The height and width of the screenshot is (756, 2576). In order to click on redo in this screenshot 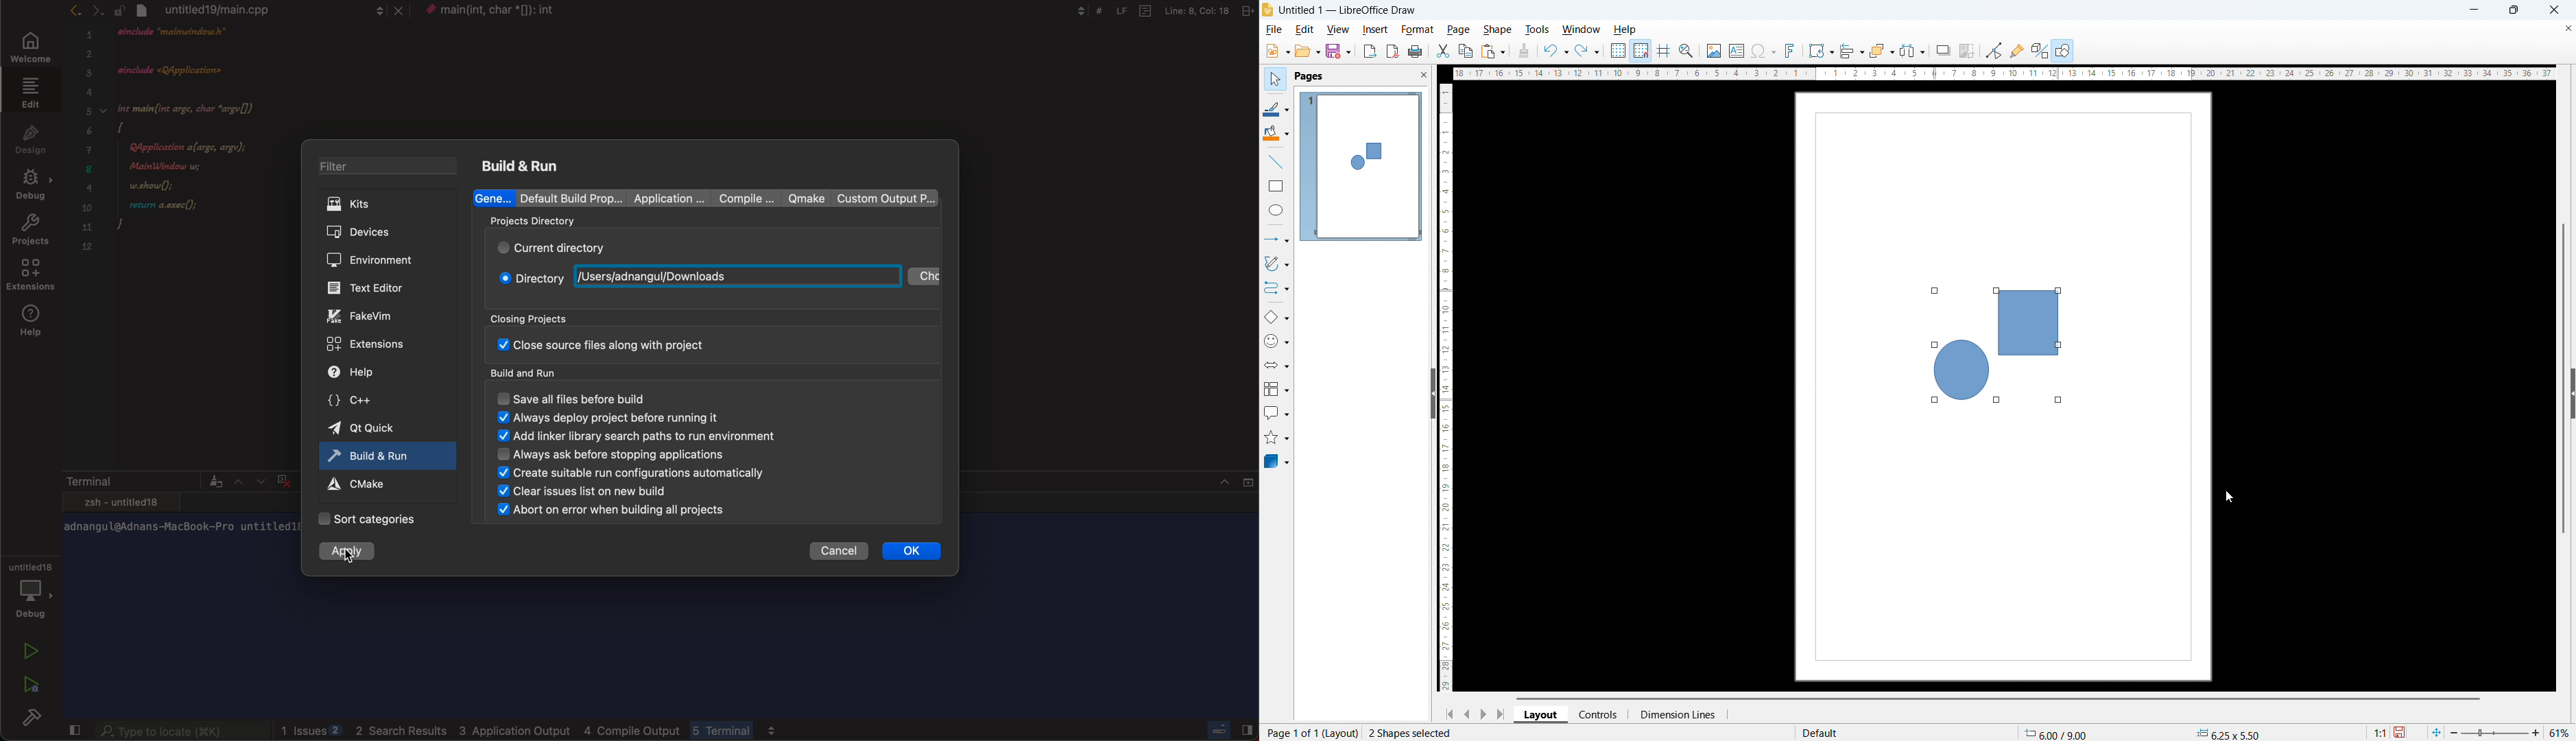, I will do `click(1588, 51)`.